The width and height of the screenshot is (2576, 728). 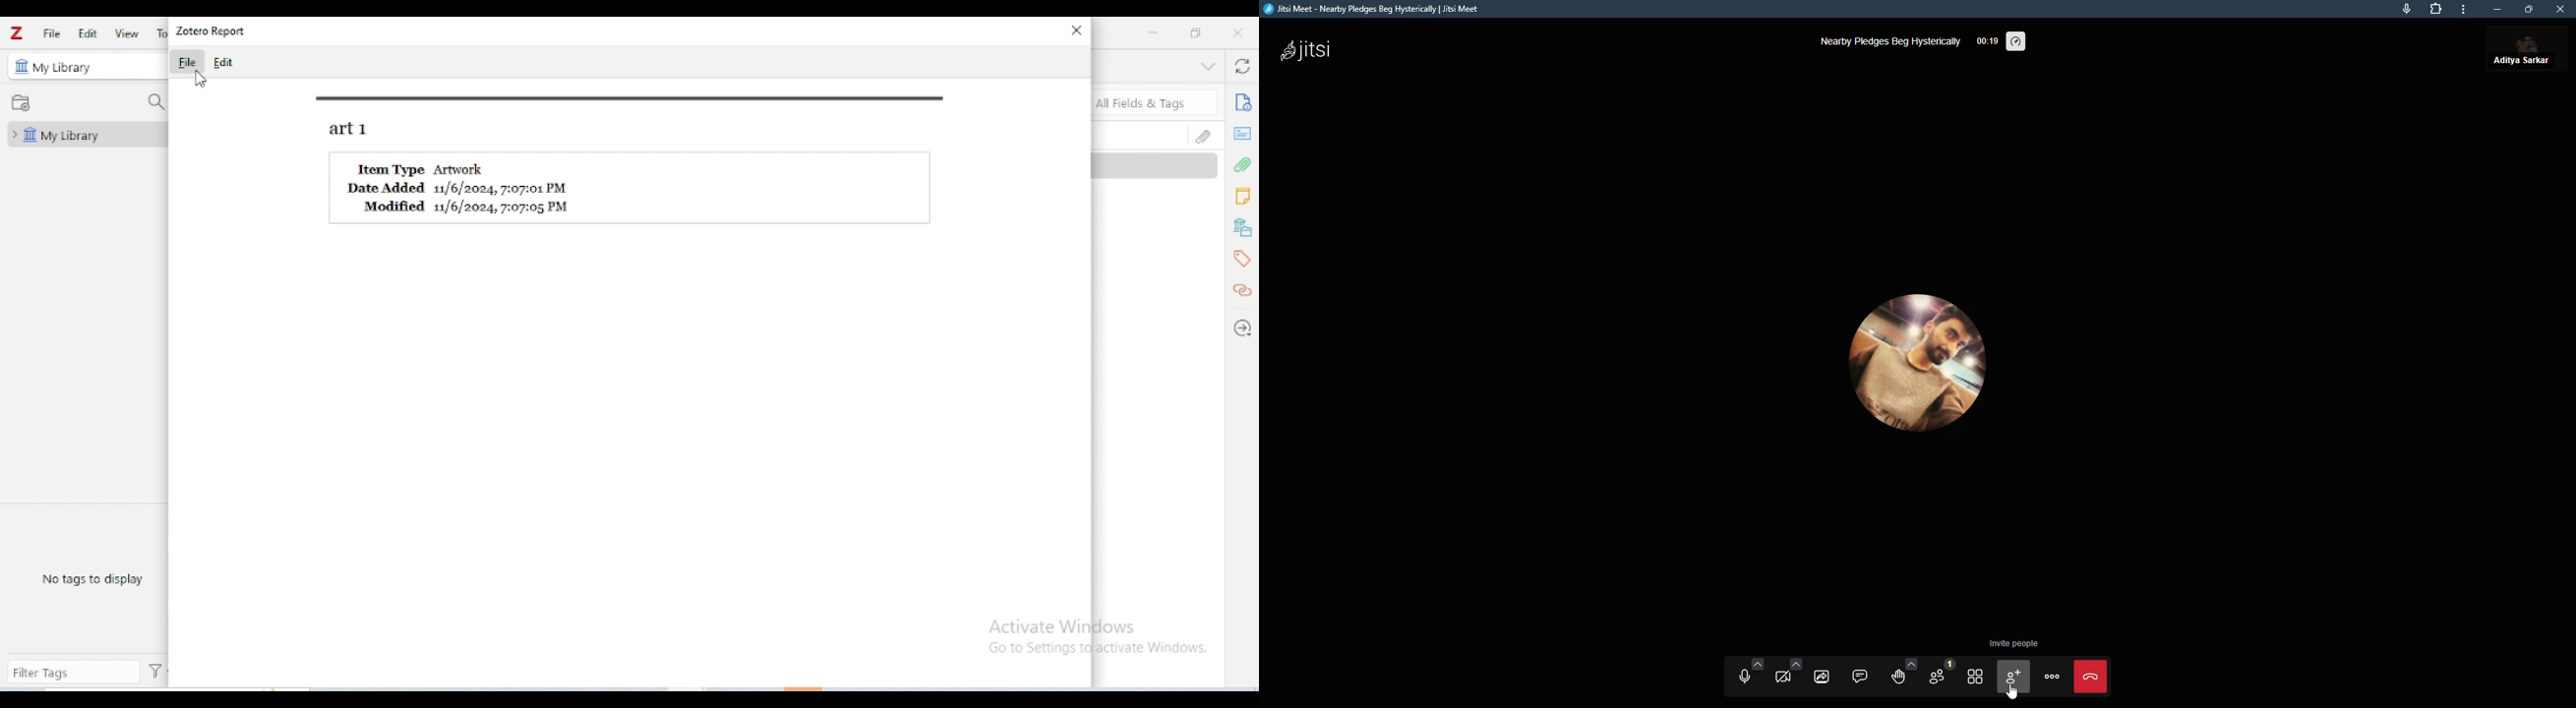 I want to click on maximize, so click(x=1194, y=31).